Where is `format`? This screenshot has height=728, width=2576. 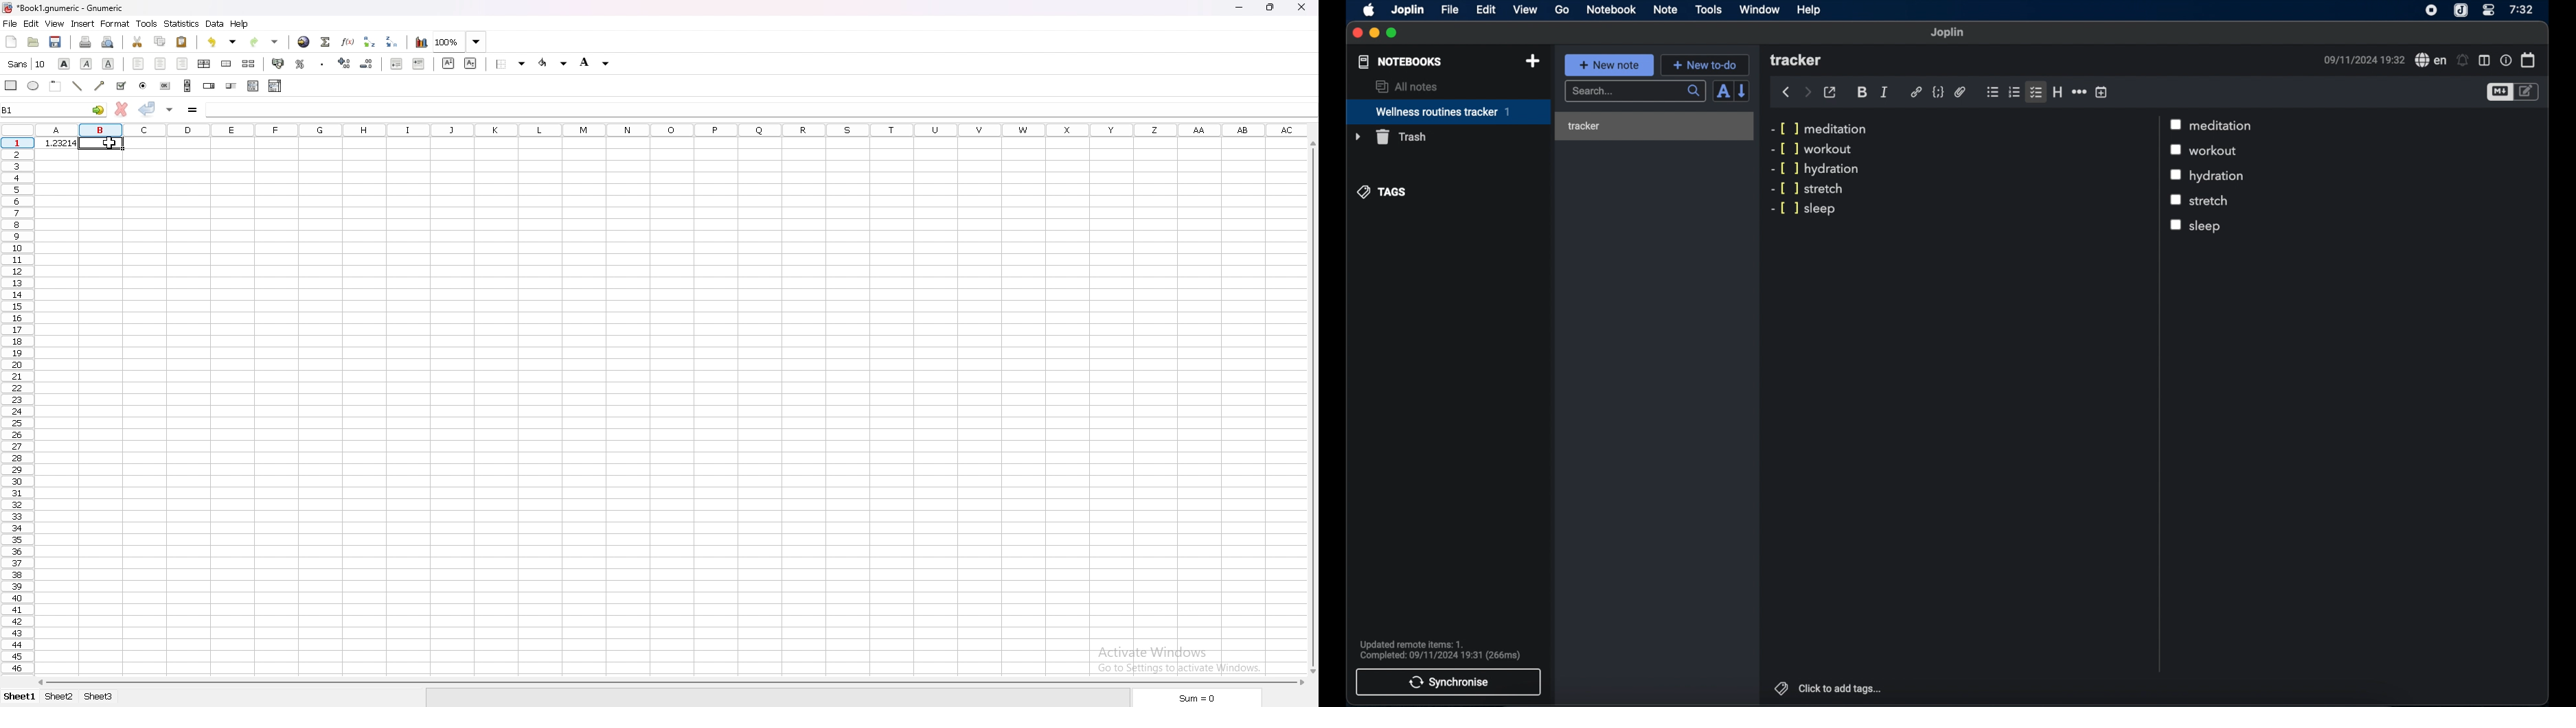 format is located at coordinates (115, 23).